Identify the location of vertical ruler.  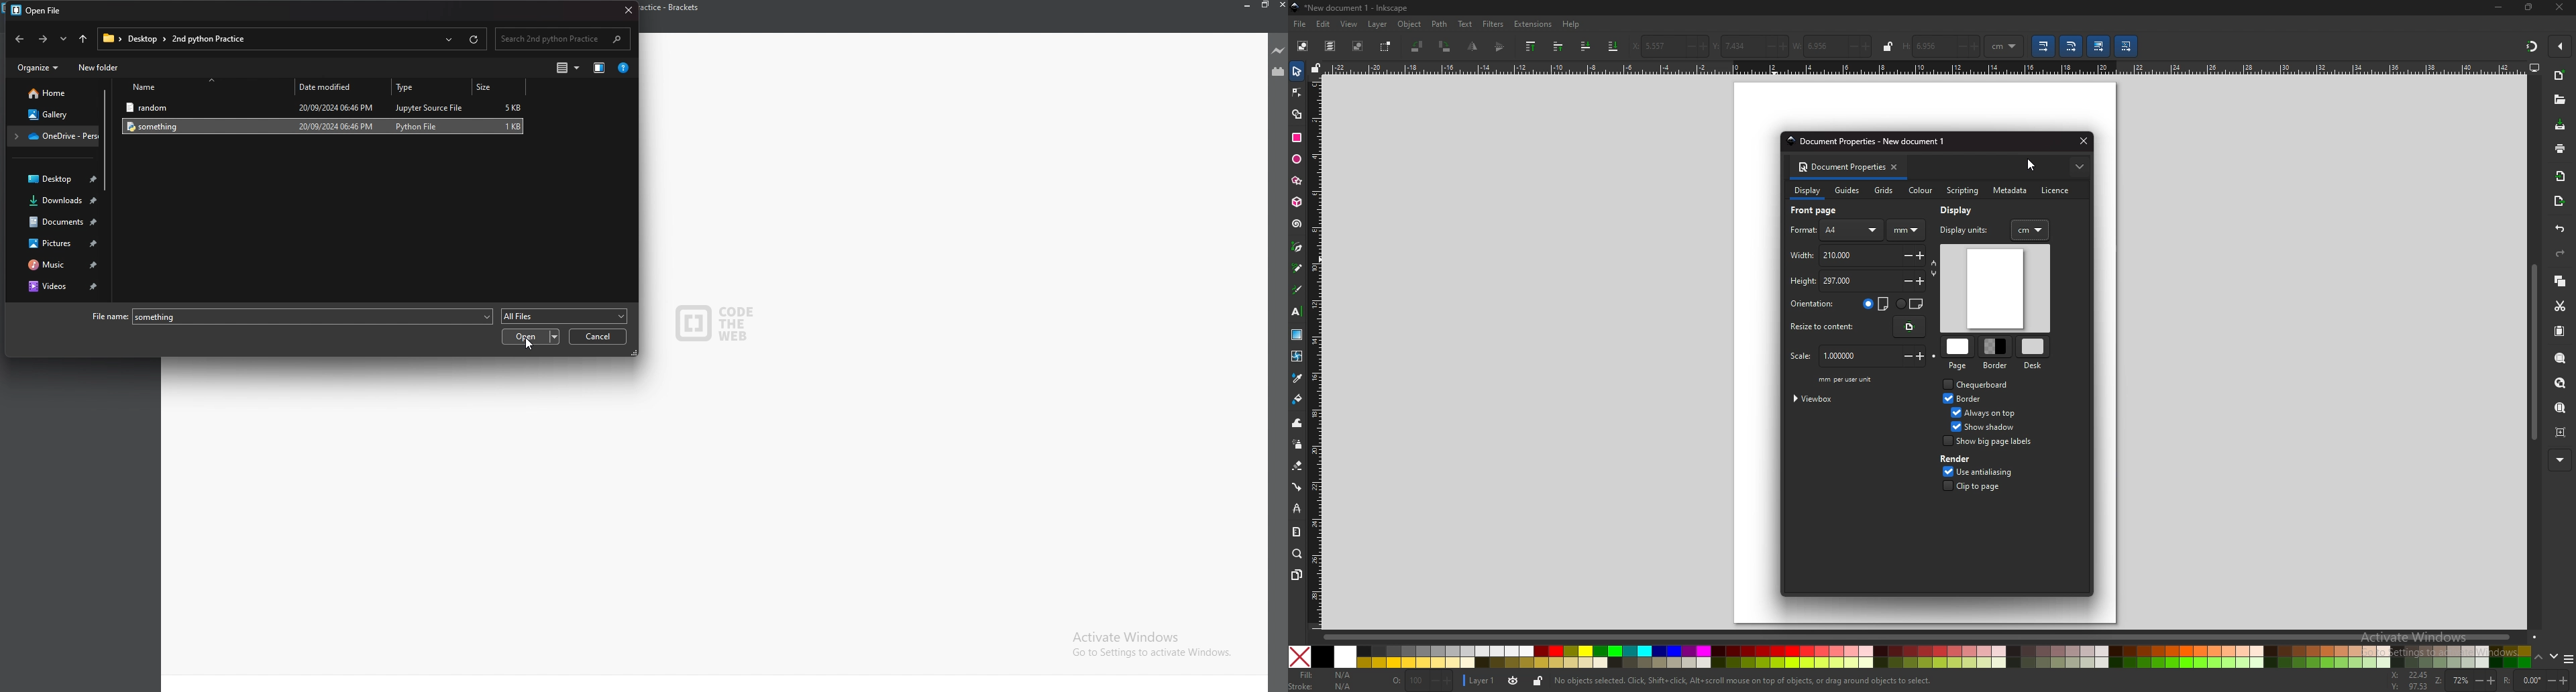
(1317, 353).